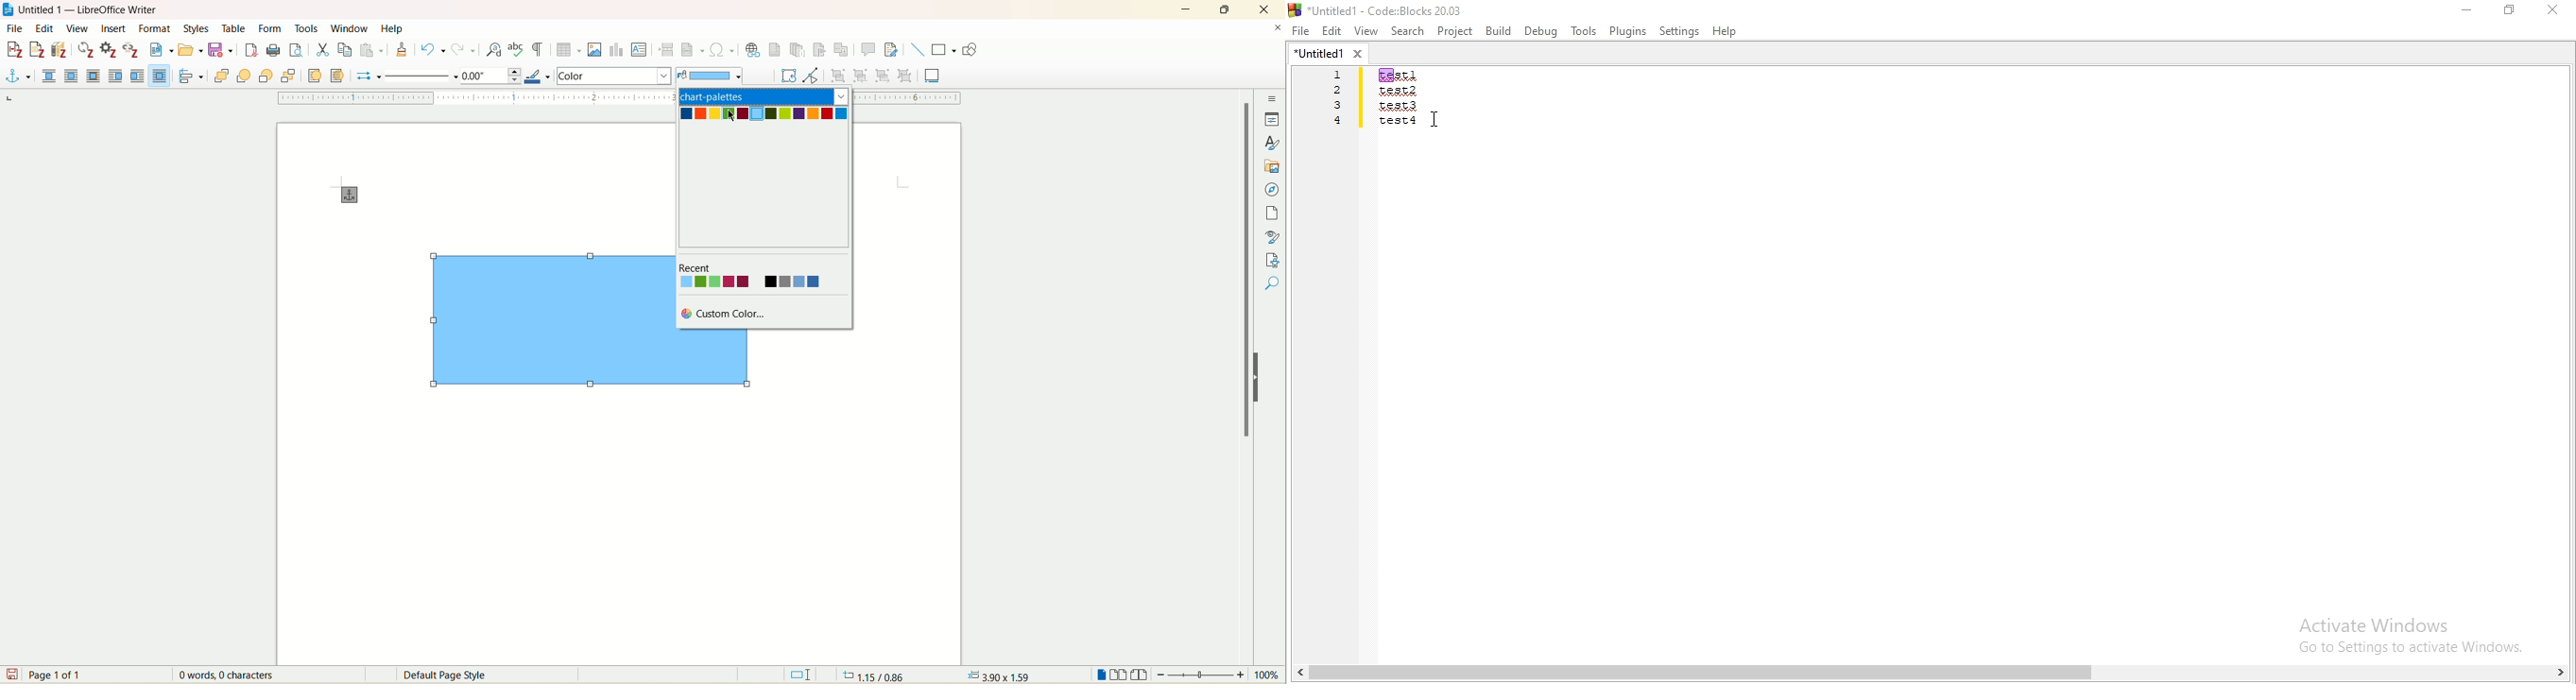 This screenshot has height=700, width=2576. What do you see at coordinates (193, 76) in the screenshot?
I see `align object` at bounding box center [193, 76].